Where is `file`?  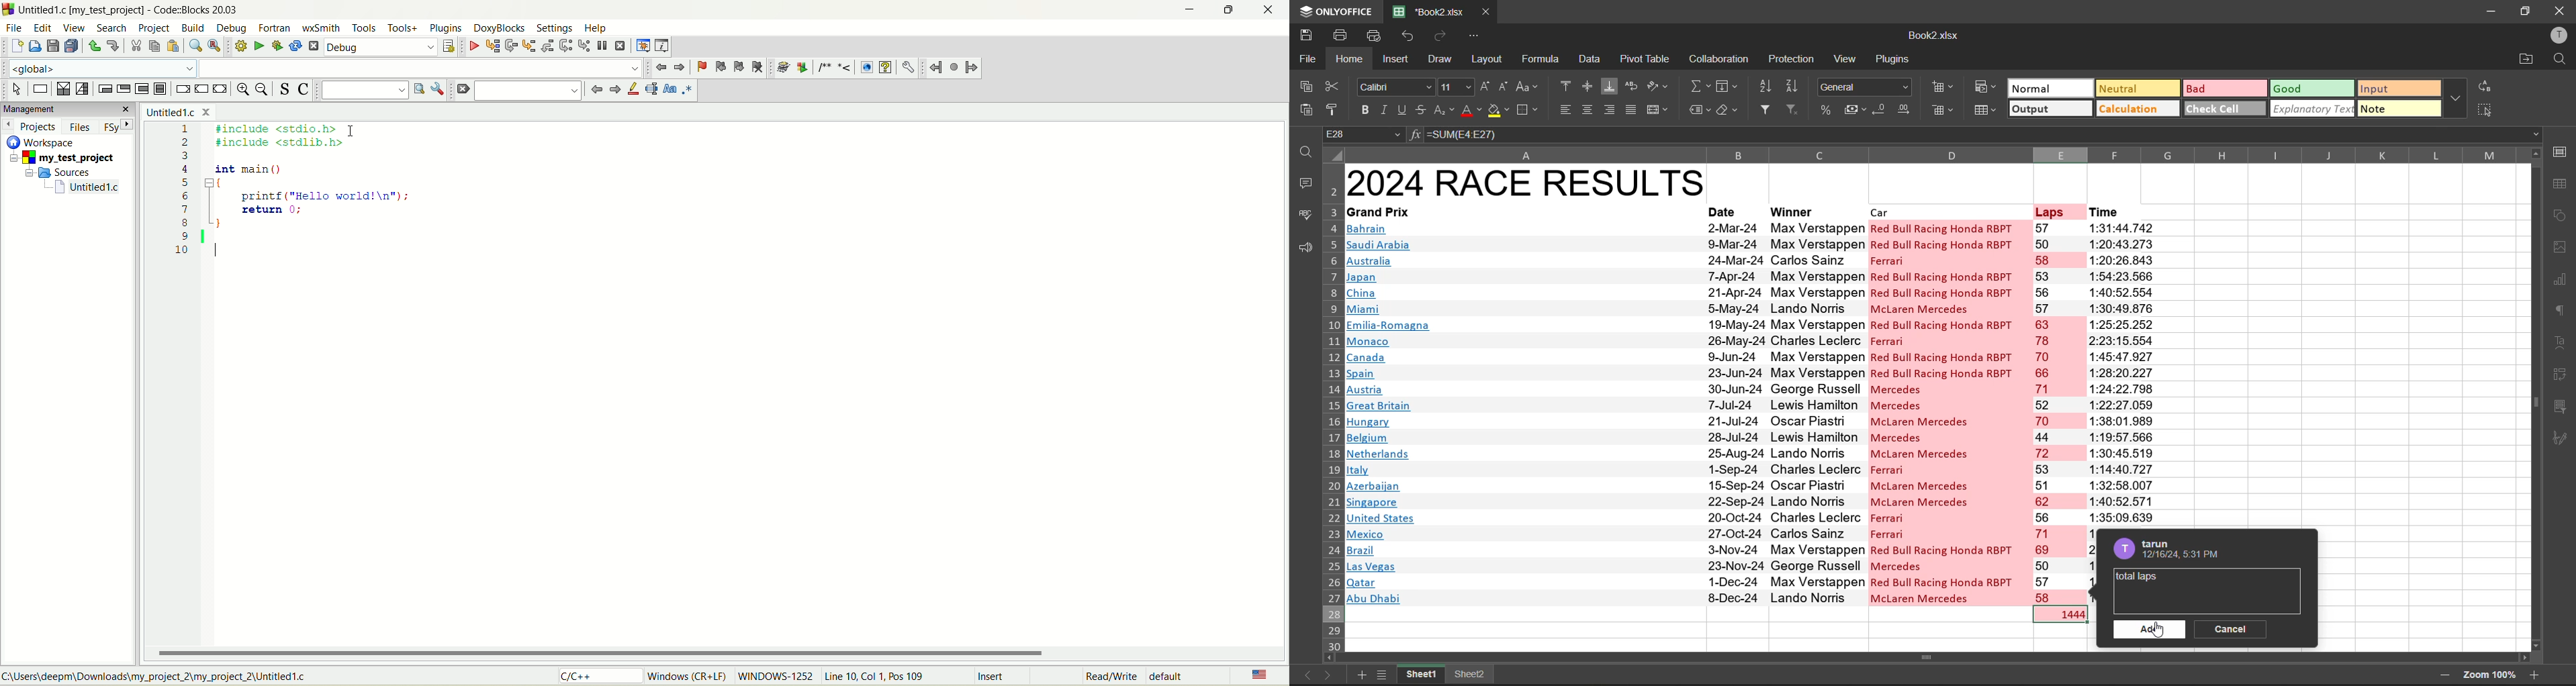 file is located at coordinates (14, 28).